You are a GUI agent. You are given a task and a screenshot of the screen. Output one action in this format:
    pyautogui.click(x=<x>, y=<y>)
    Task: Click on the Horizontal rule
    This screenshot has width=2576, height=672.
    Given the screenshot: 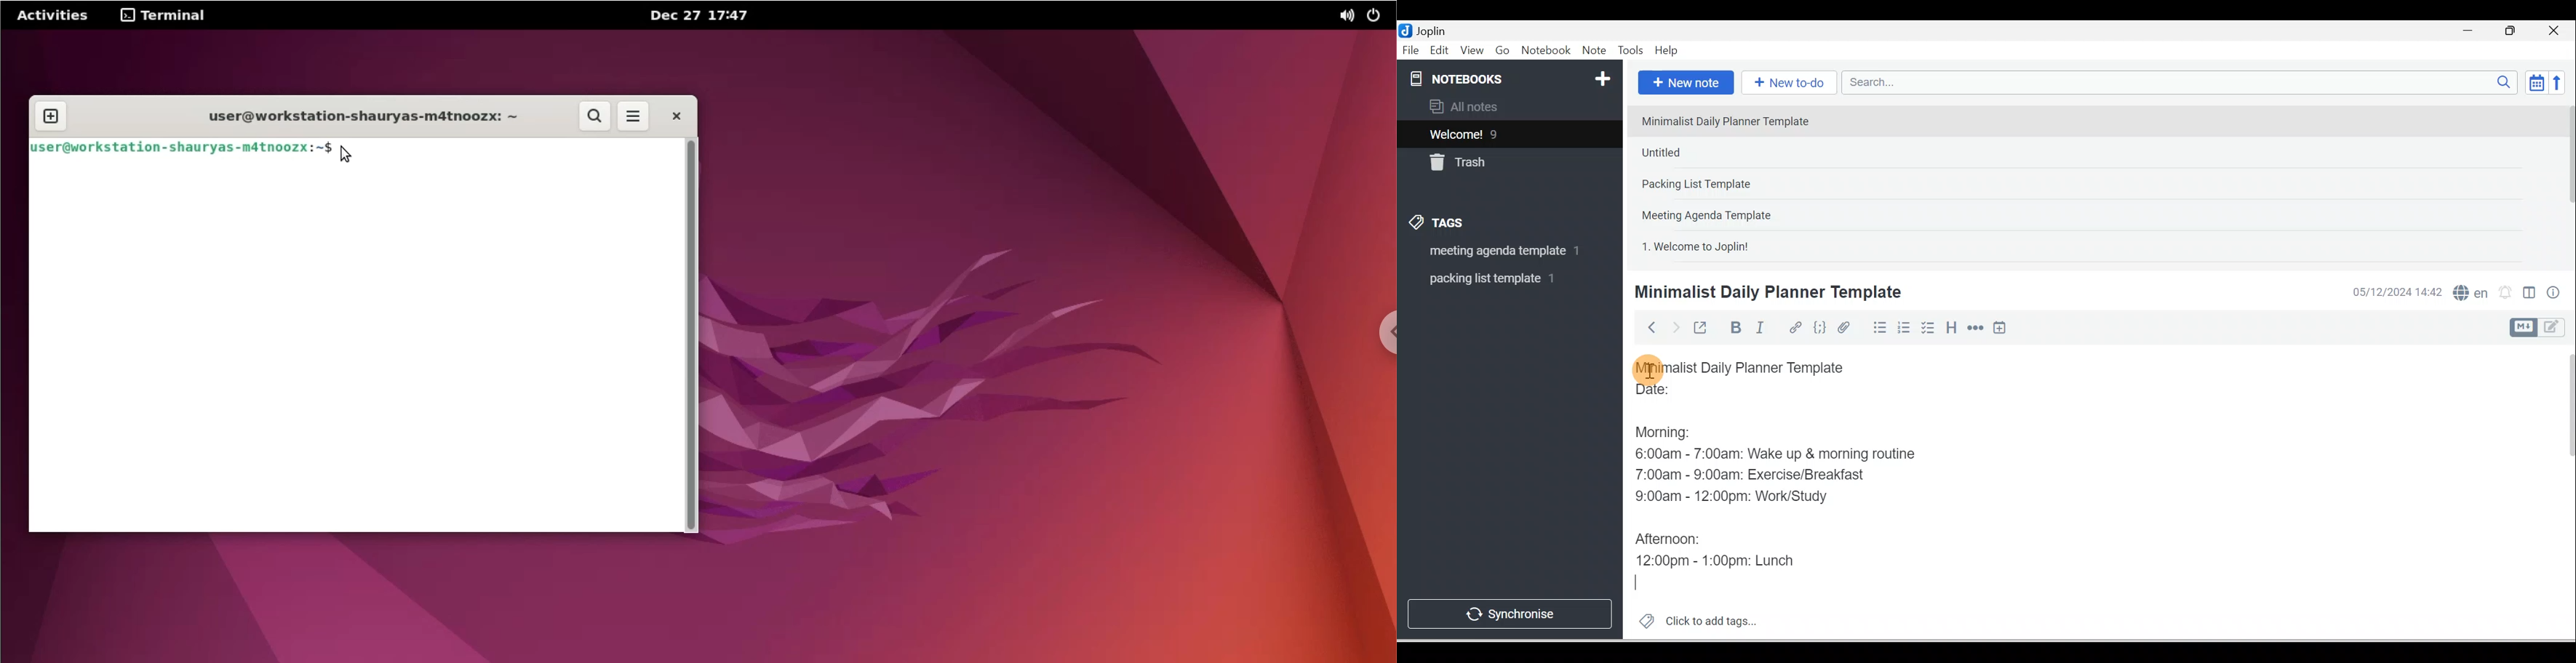 What is the action you would take?
    pyautogui.click(x=1977, y=328)
    